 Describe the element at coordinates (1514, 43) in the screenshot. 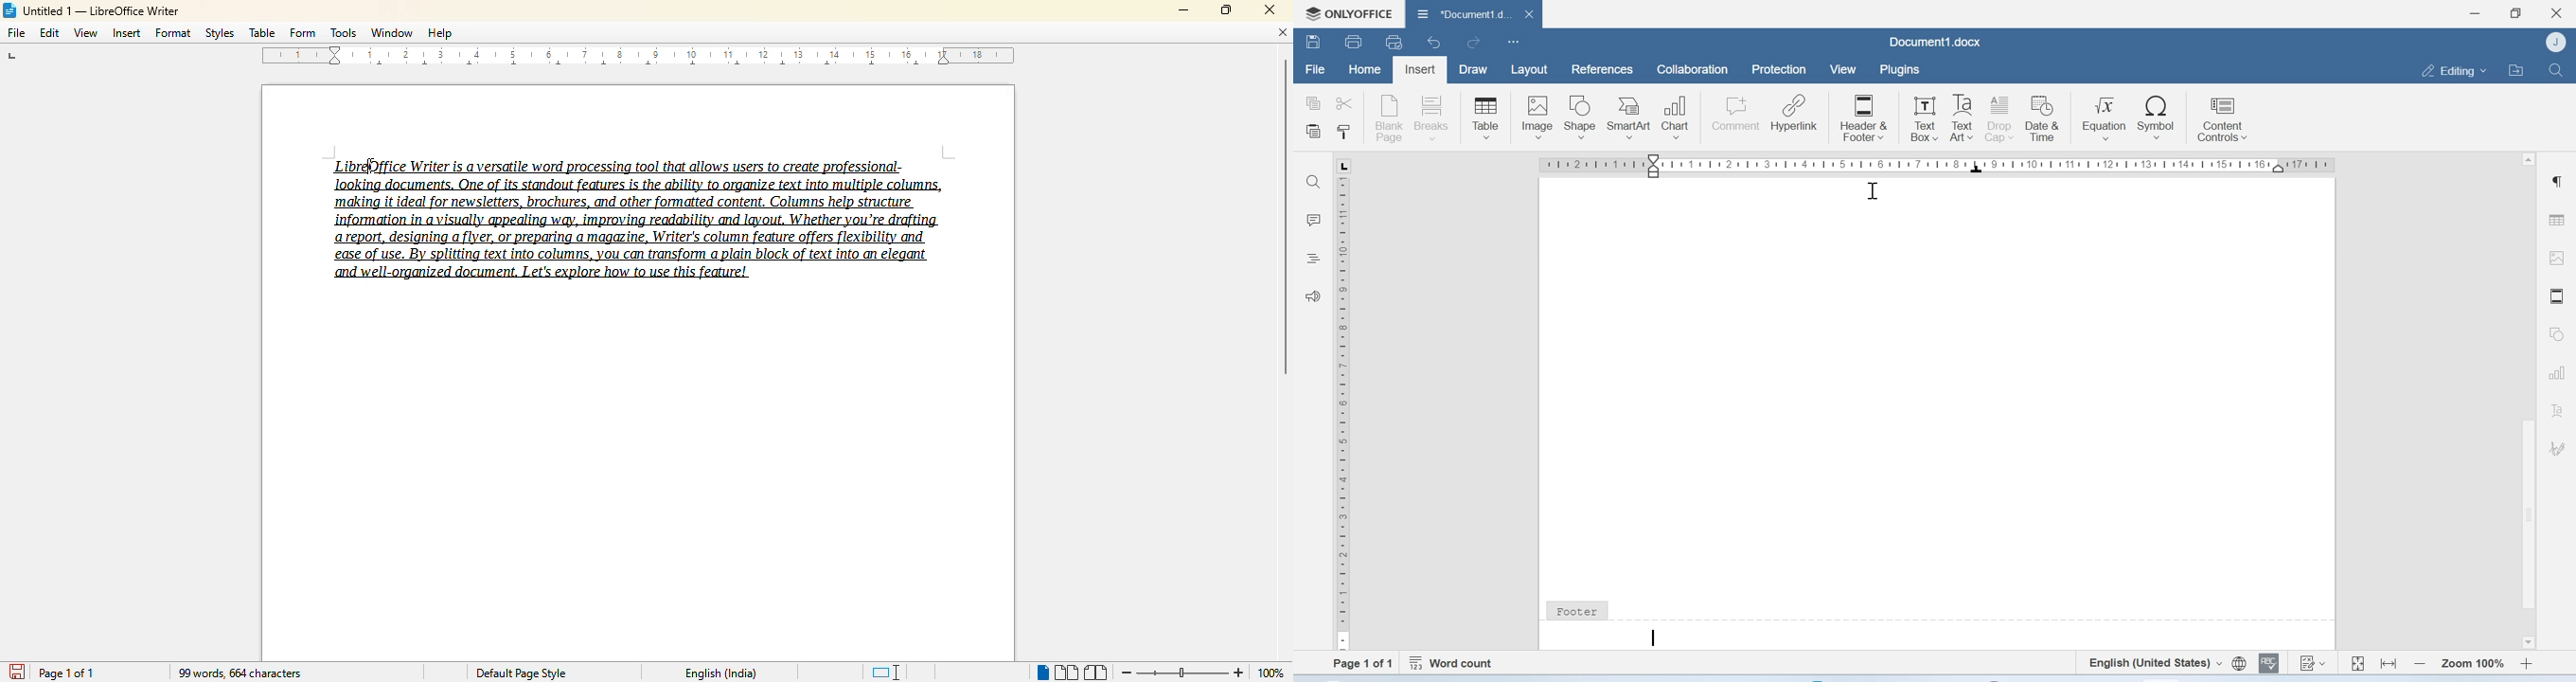

I see `Customize Quick Access Toolbar` at that location.